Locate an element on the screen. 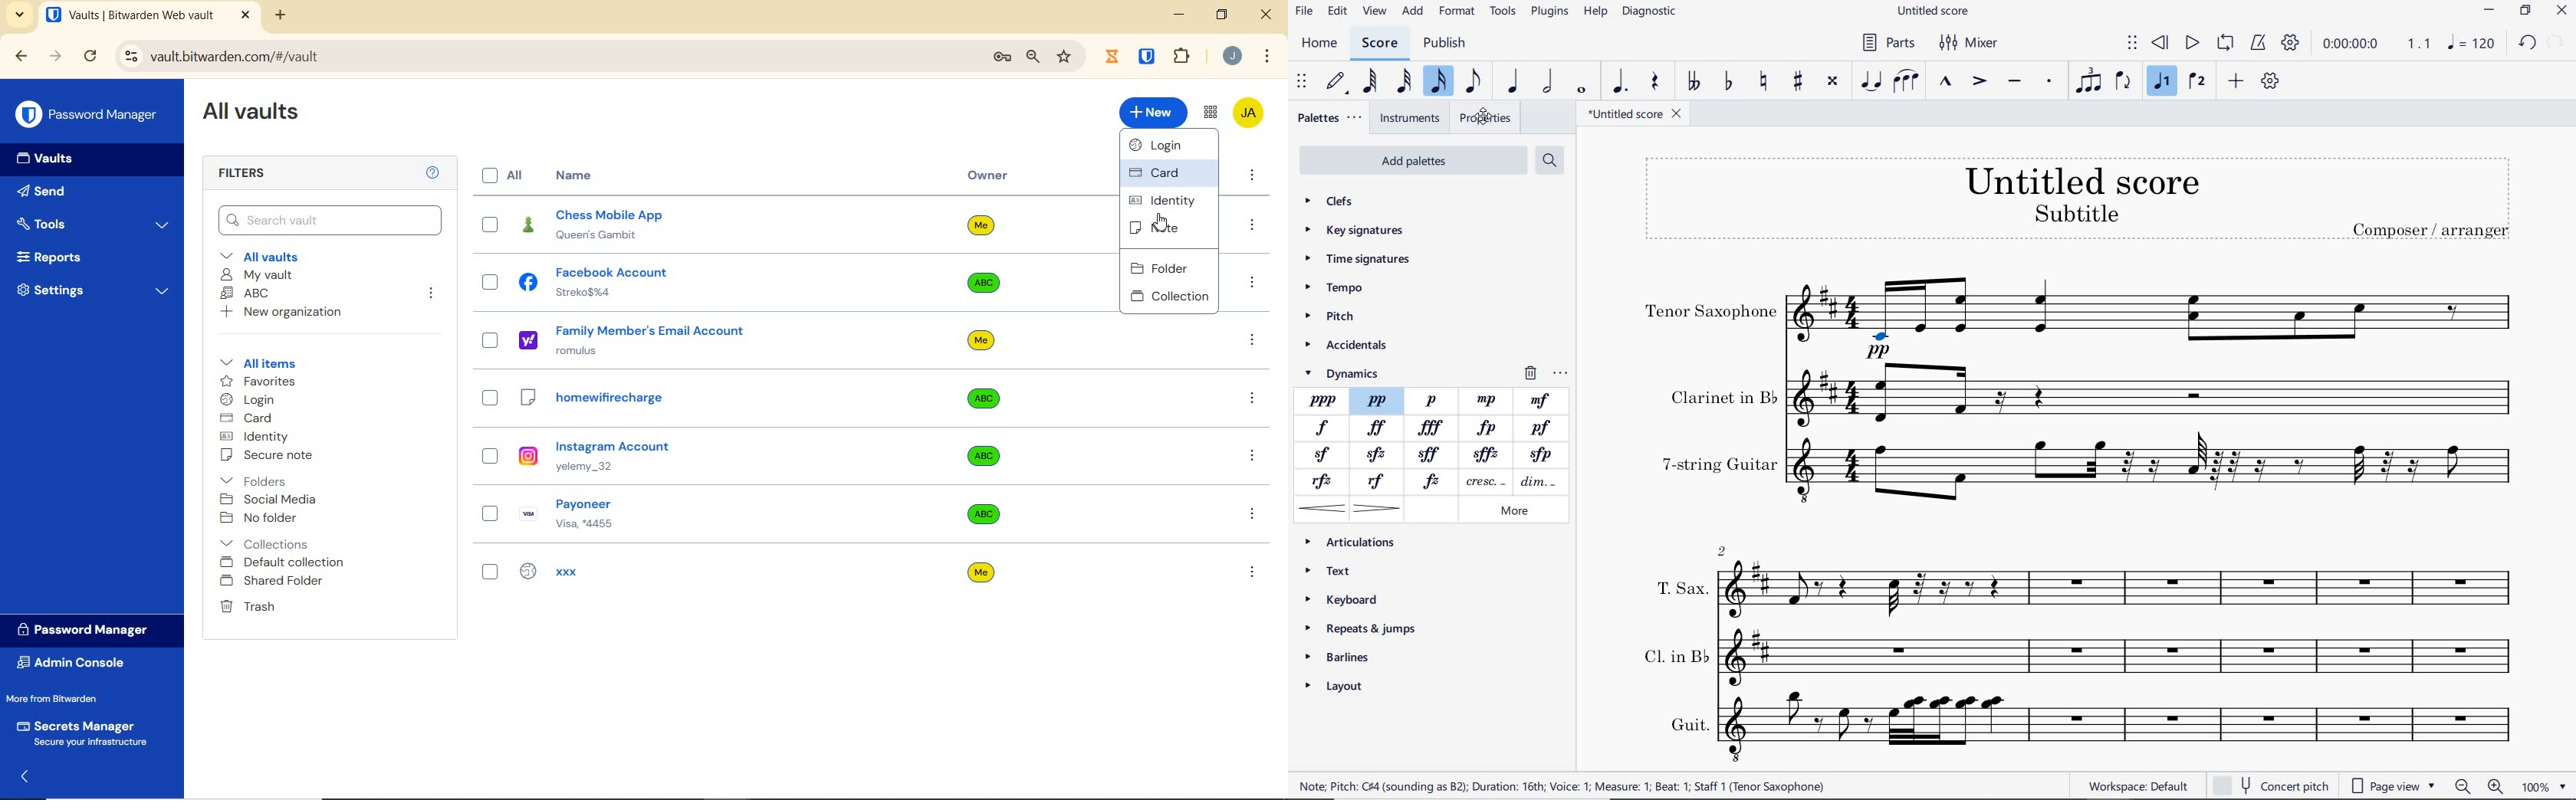 This screenshot has height=812, width=2576. tools is located at coordinates (1501, 12).